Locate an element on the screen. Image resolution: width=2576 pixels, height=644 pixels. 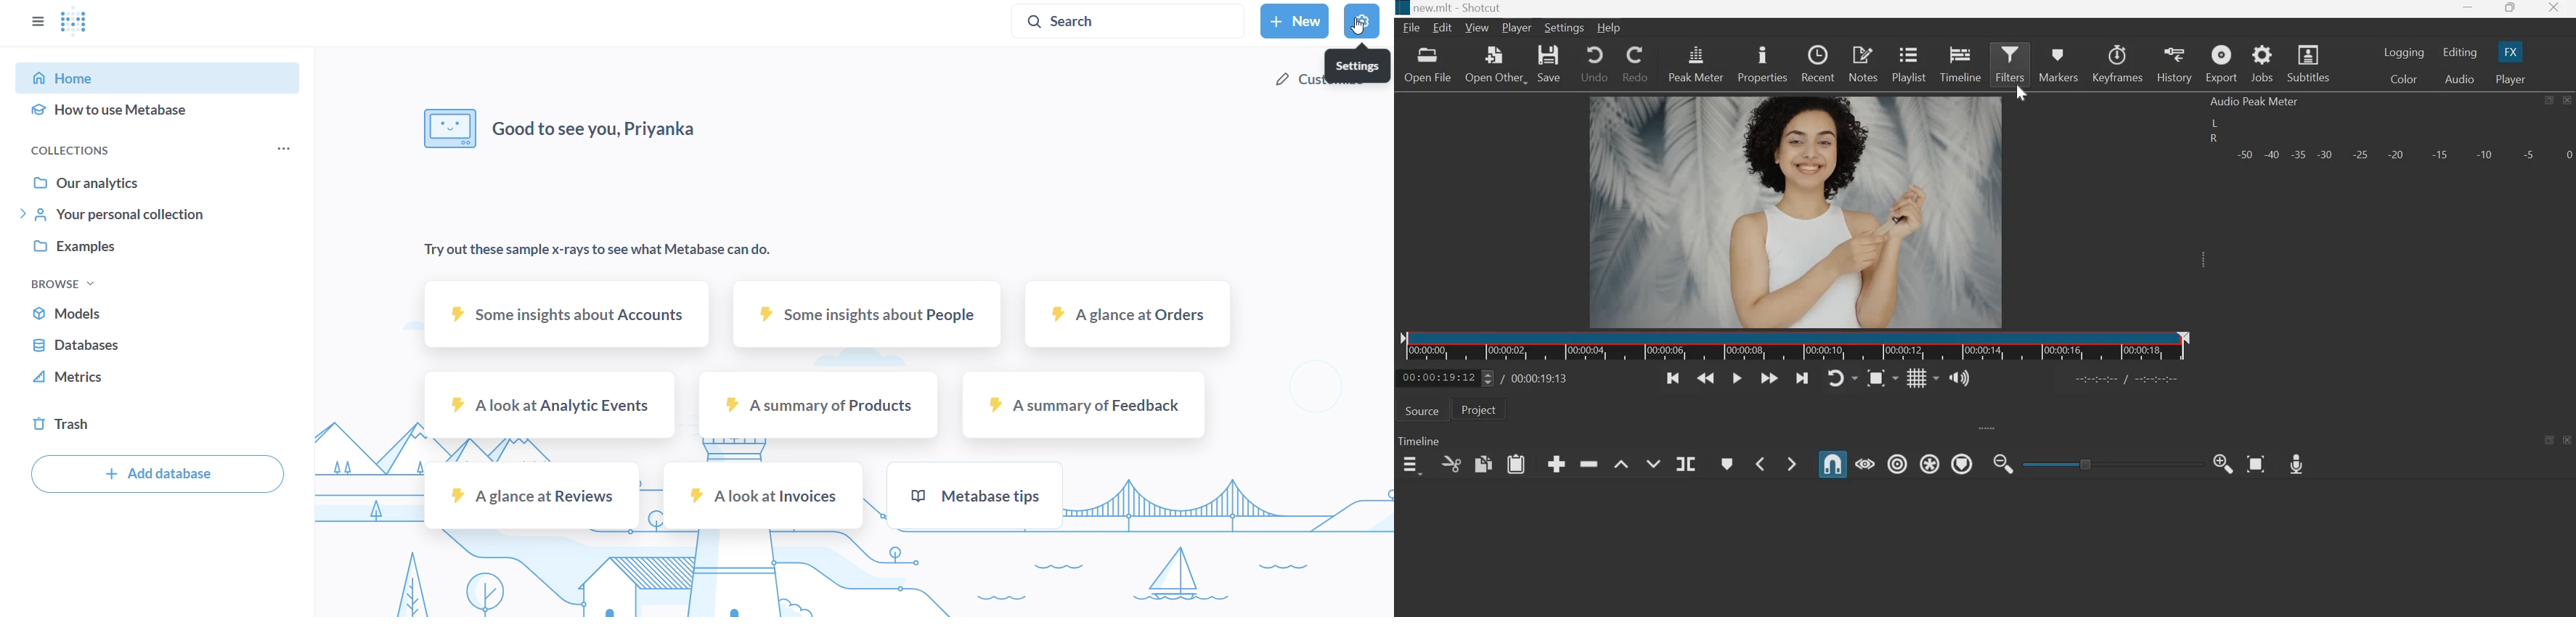
logo is located at coordinates (89, 25).